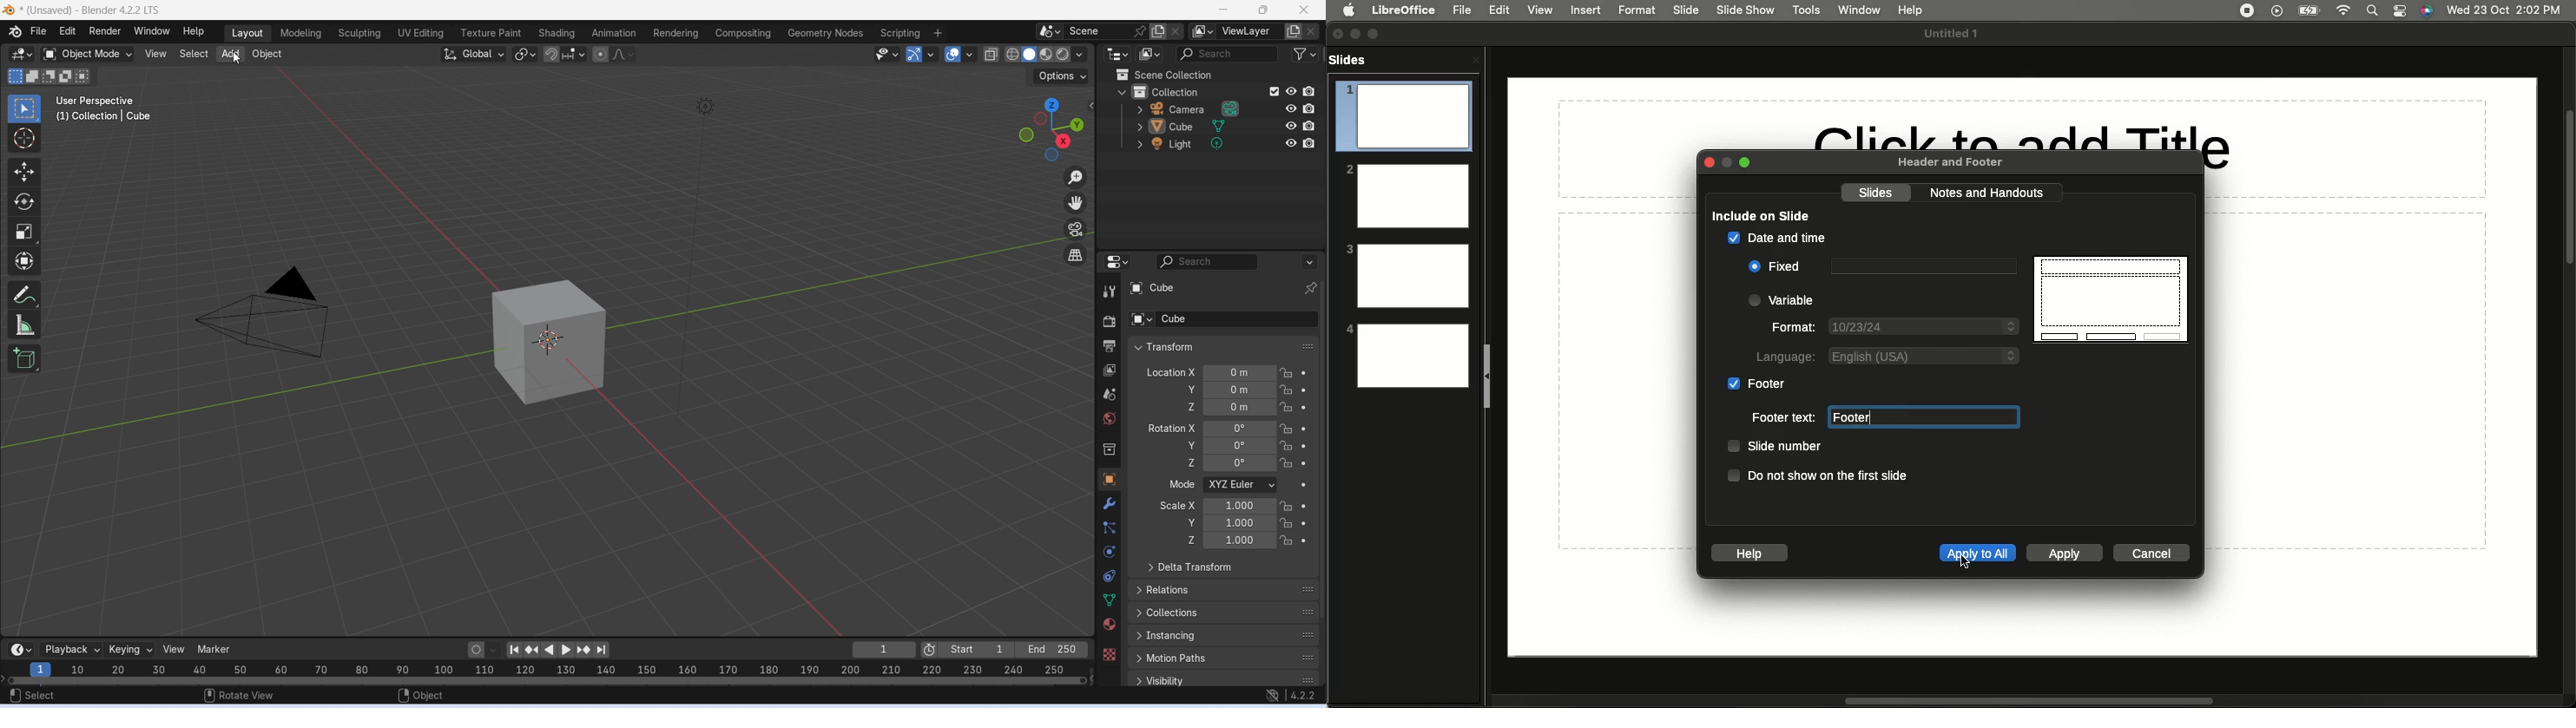 This screenshot has height=728, width=2576. Describe the element at coordinates (1402, 10) in the screenshot. I see `LibreOffice` at that location.